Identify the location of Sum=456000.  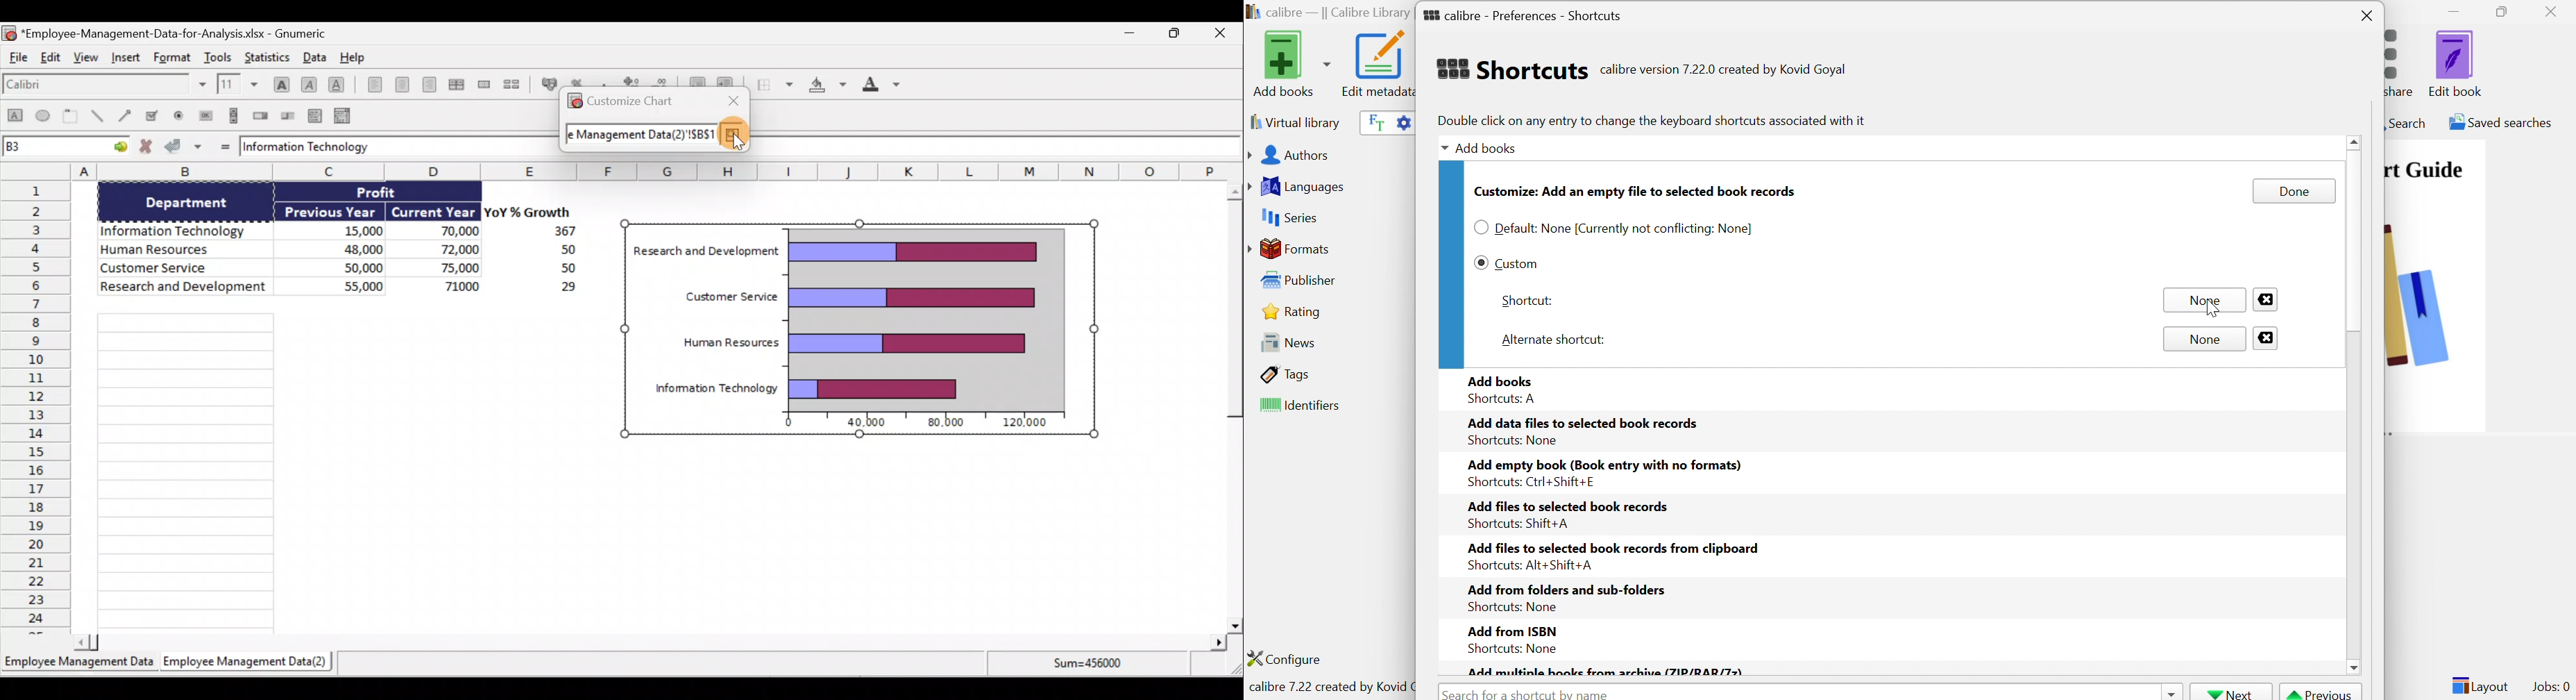
(1091, 669).